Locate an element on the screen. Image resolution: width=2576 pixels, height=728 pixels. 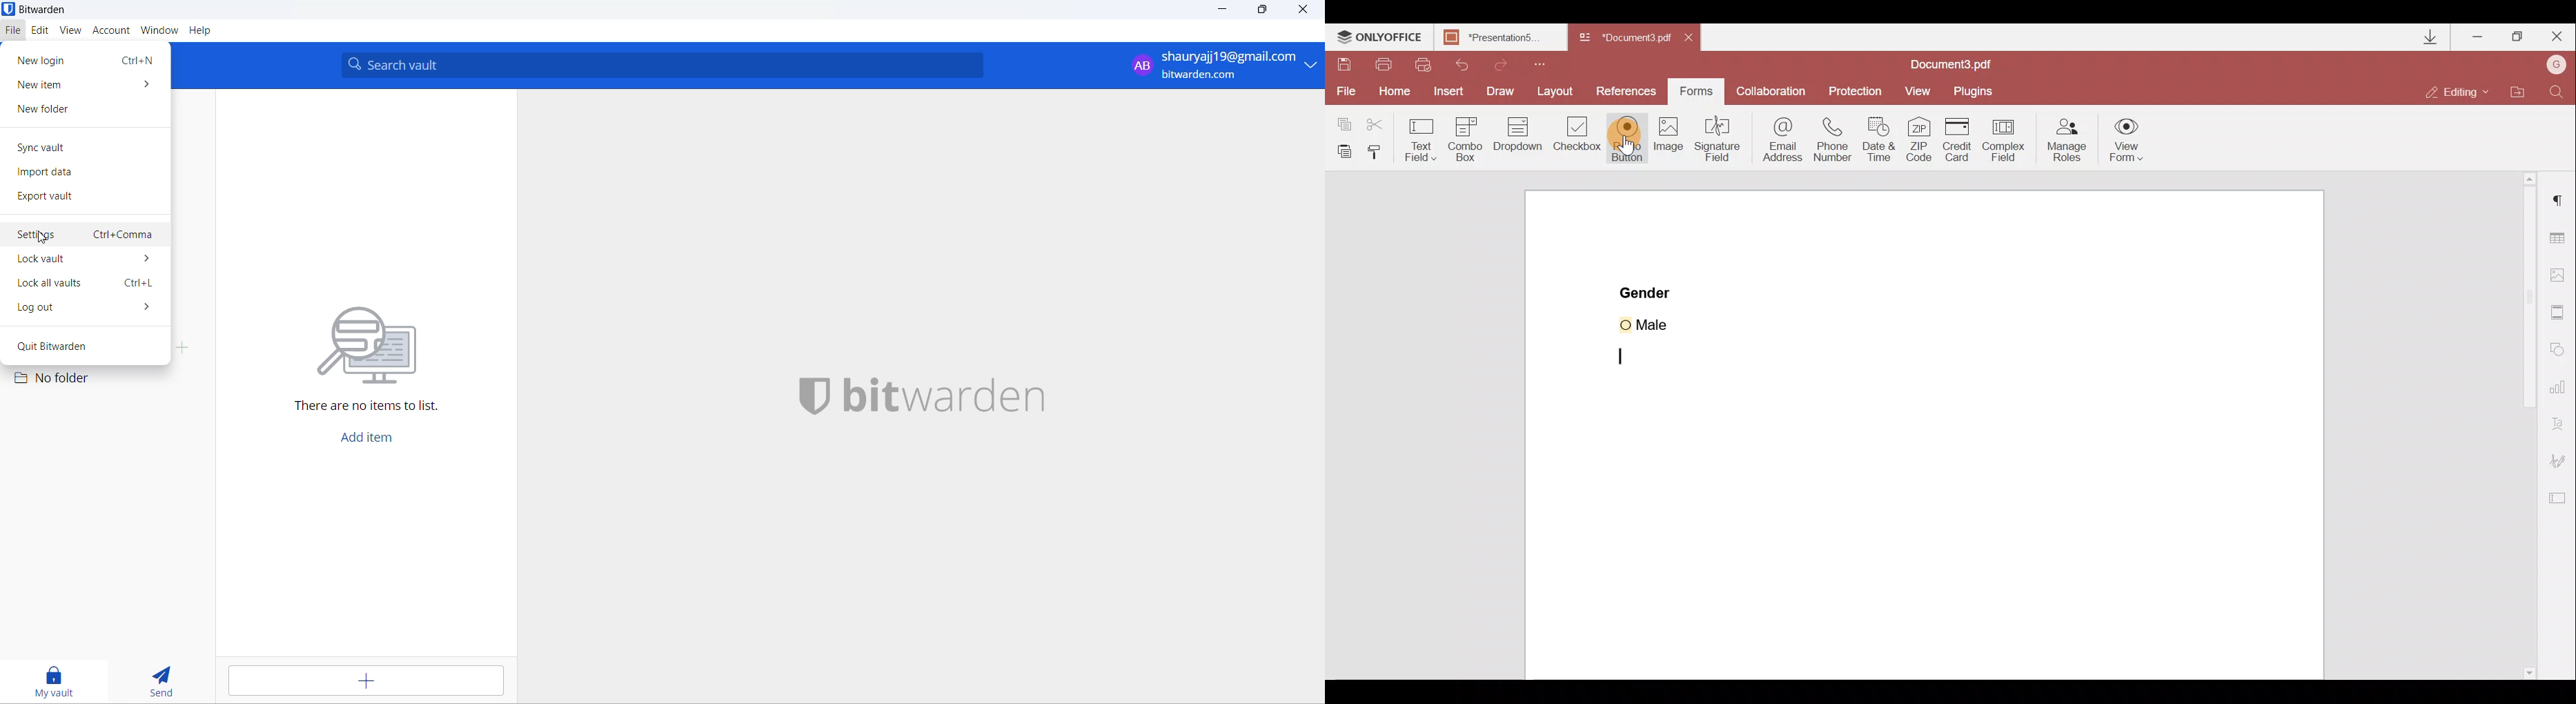
Date & time is located at coordinates (1883, 141).